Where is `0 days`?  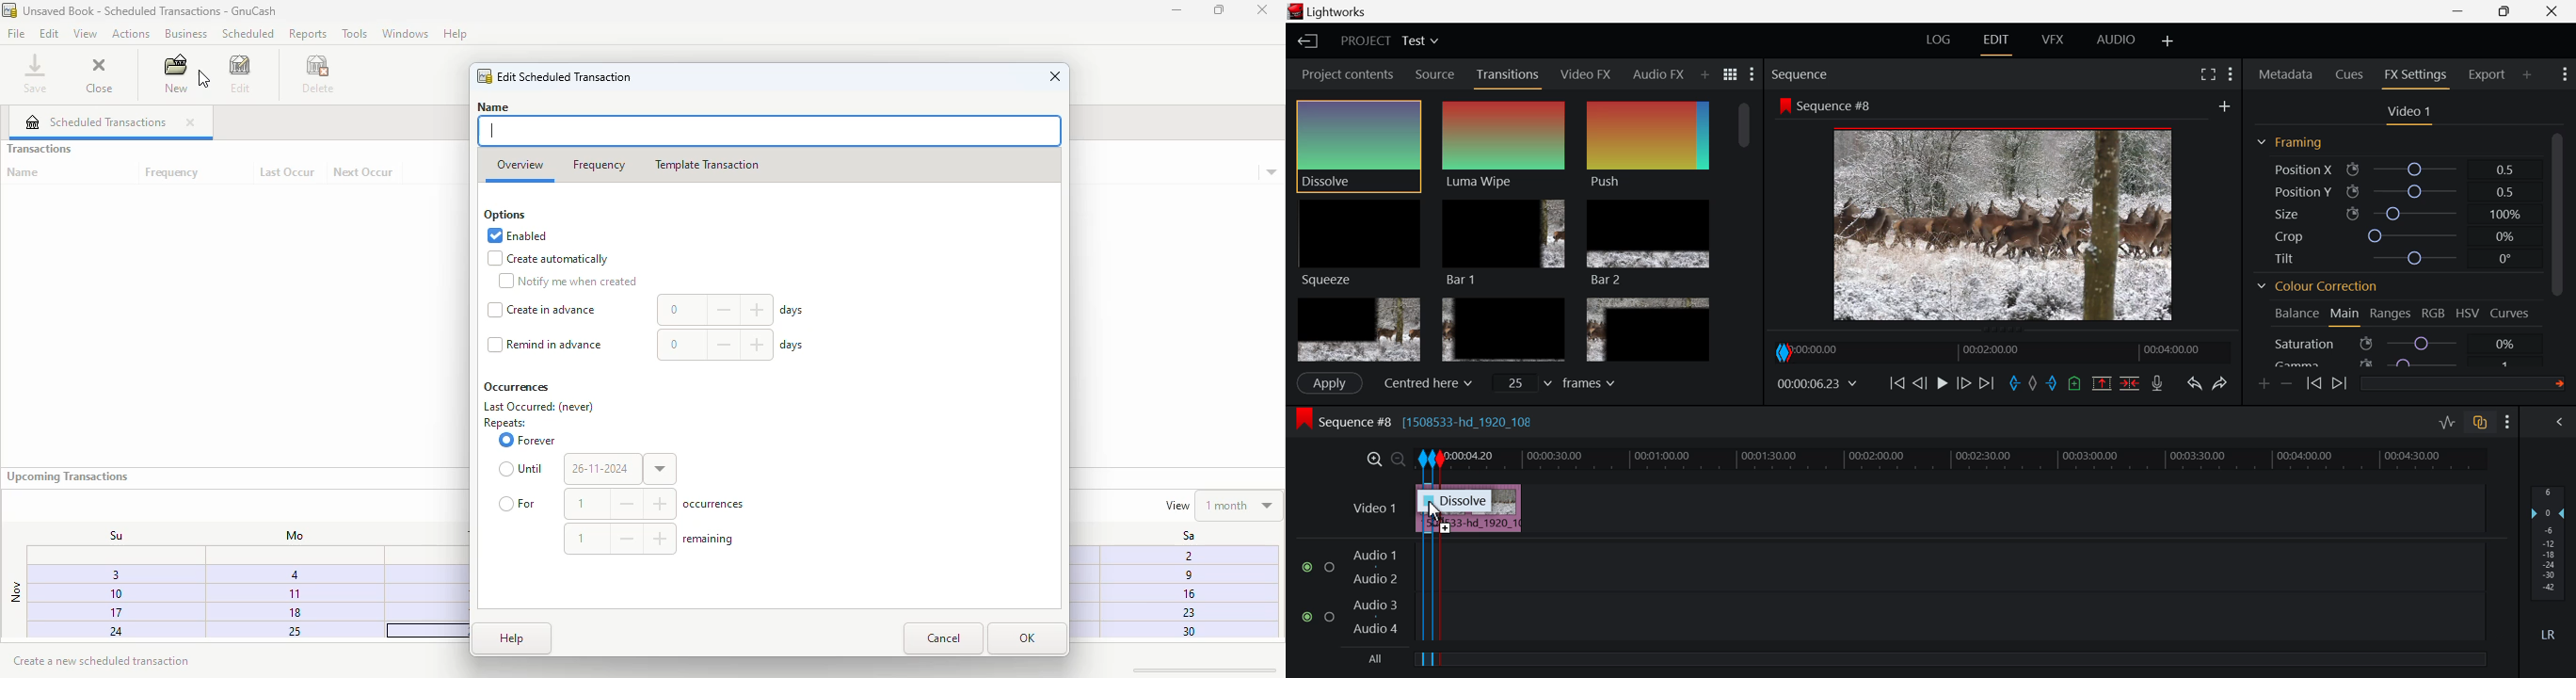 0 days is located at coordinates (731, 345).